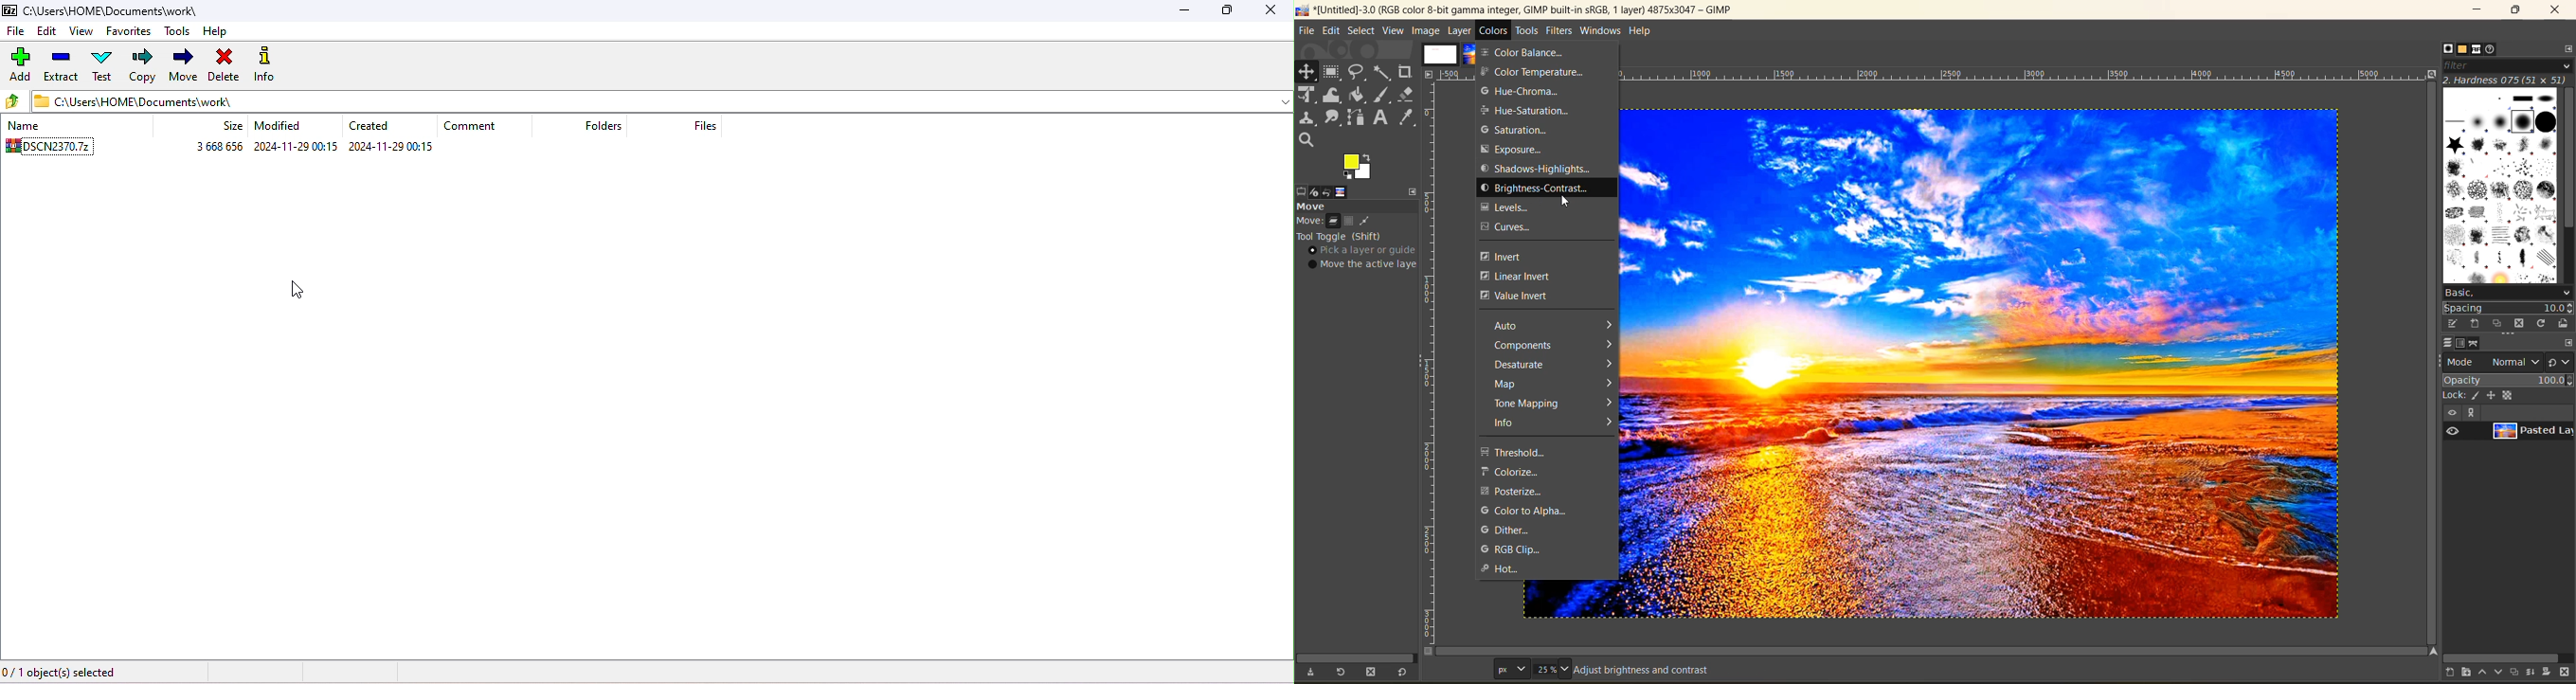  What do you see at coordinates (2454, 323) in the screenshot?
I see `edit` at bounding box center [2454, 323].